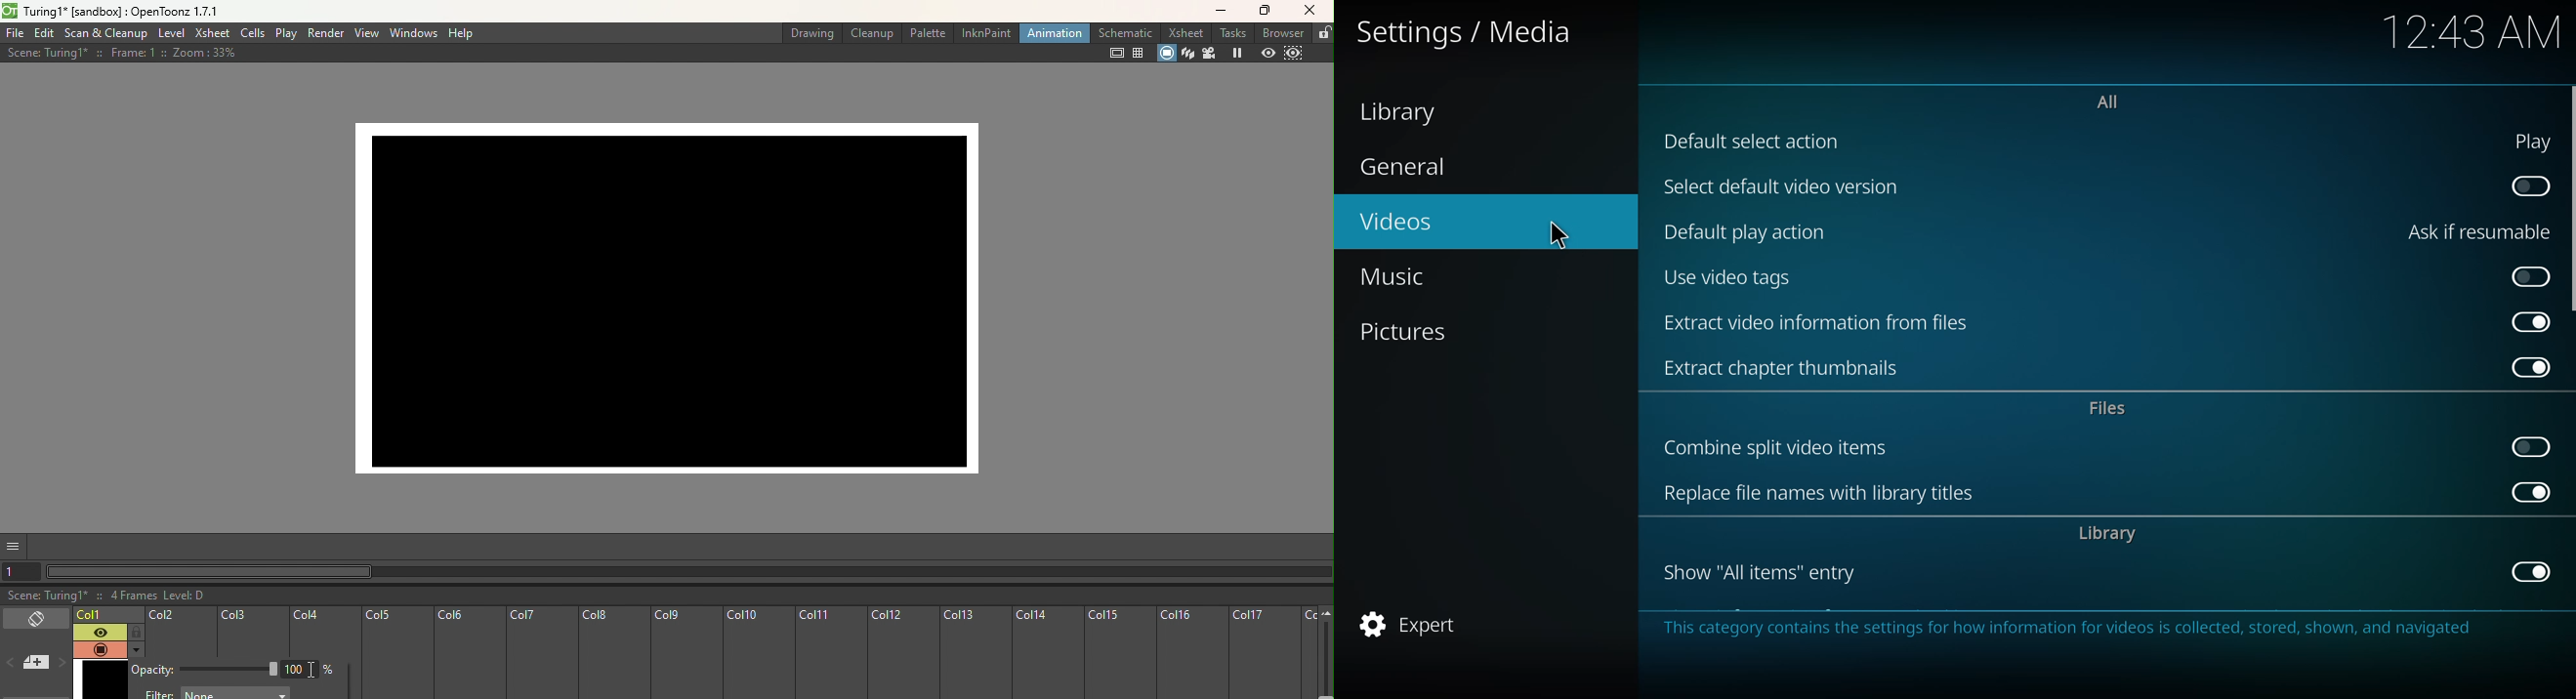 The width and height of the screenshot is (2576, 700). What do you see at coordinates (1750, 230) in the screenshot?
I see `default play action` at bounding box center [1750, 230].